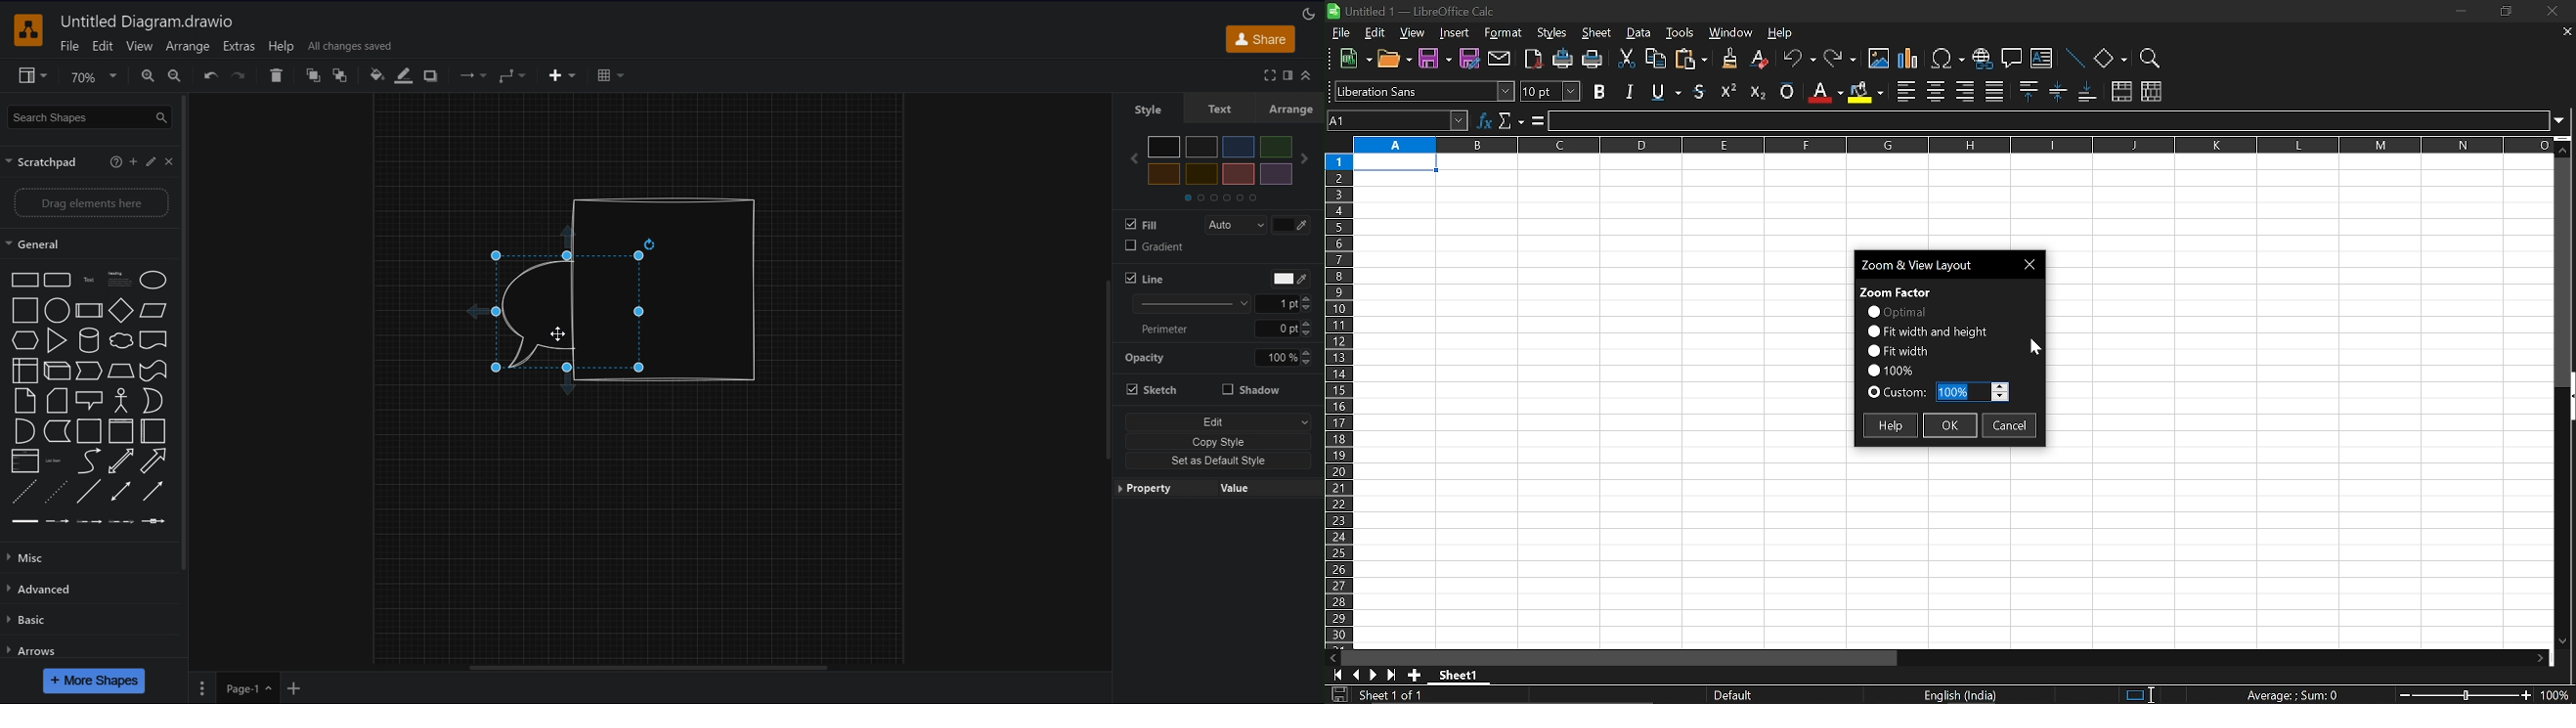 Image resolution: width=2576 pixels, height=728 pixels. I want to click on edit, so click(1375, 33).